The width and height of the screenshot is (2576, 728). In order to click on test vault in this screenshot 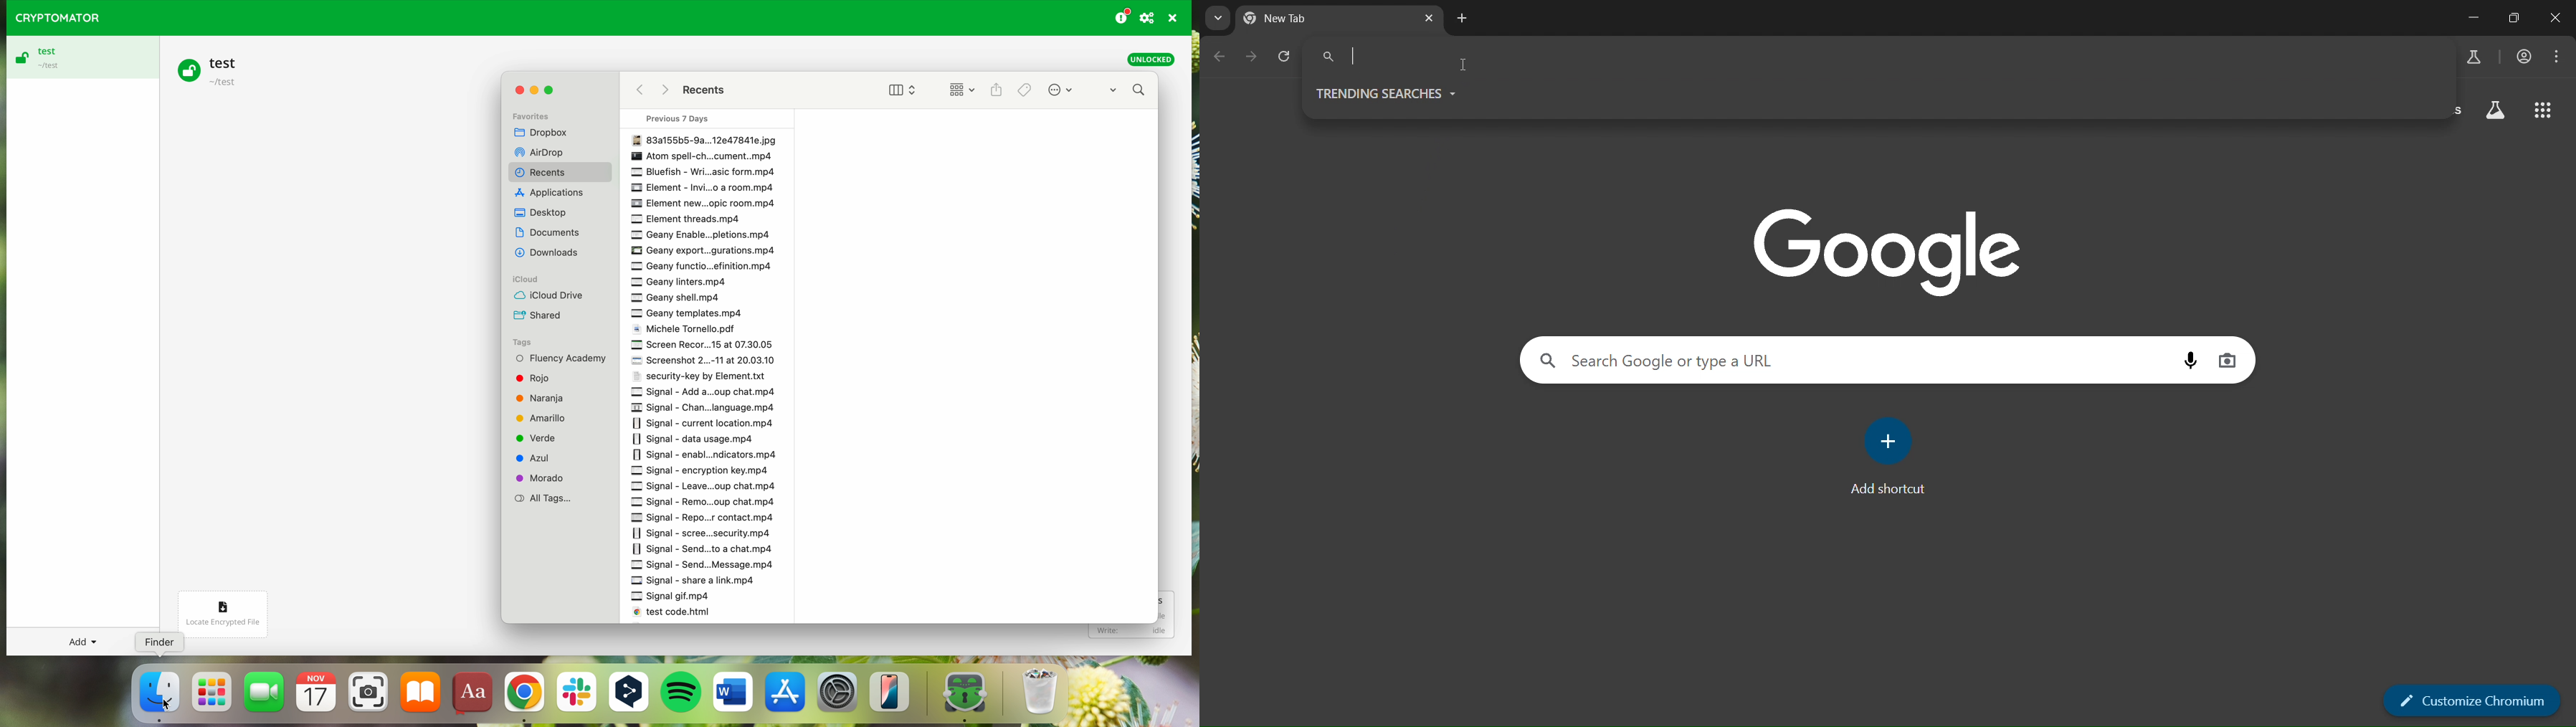, I will do `click(211, 70)`.